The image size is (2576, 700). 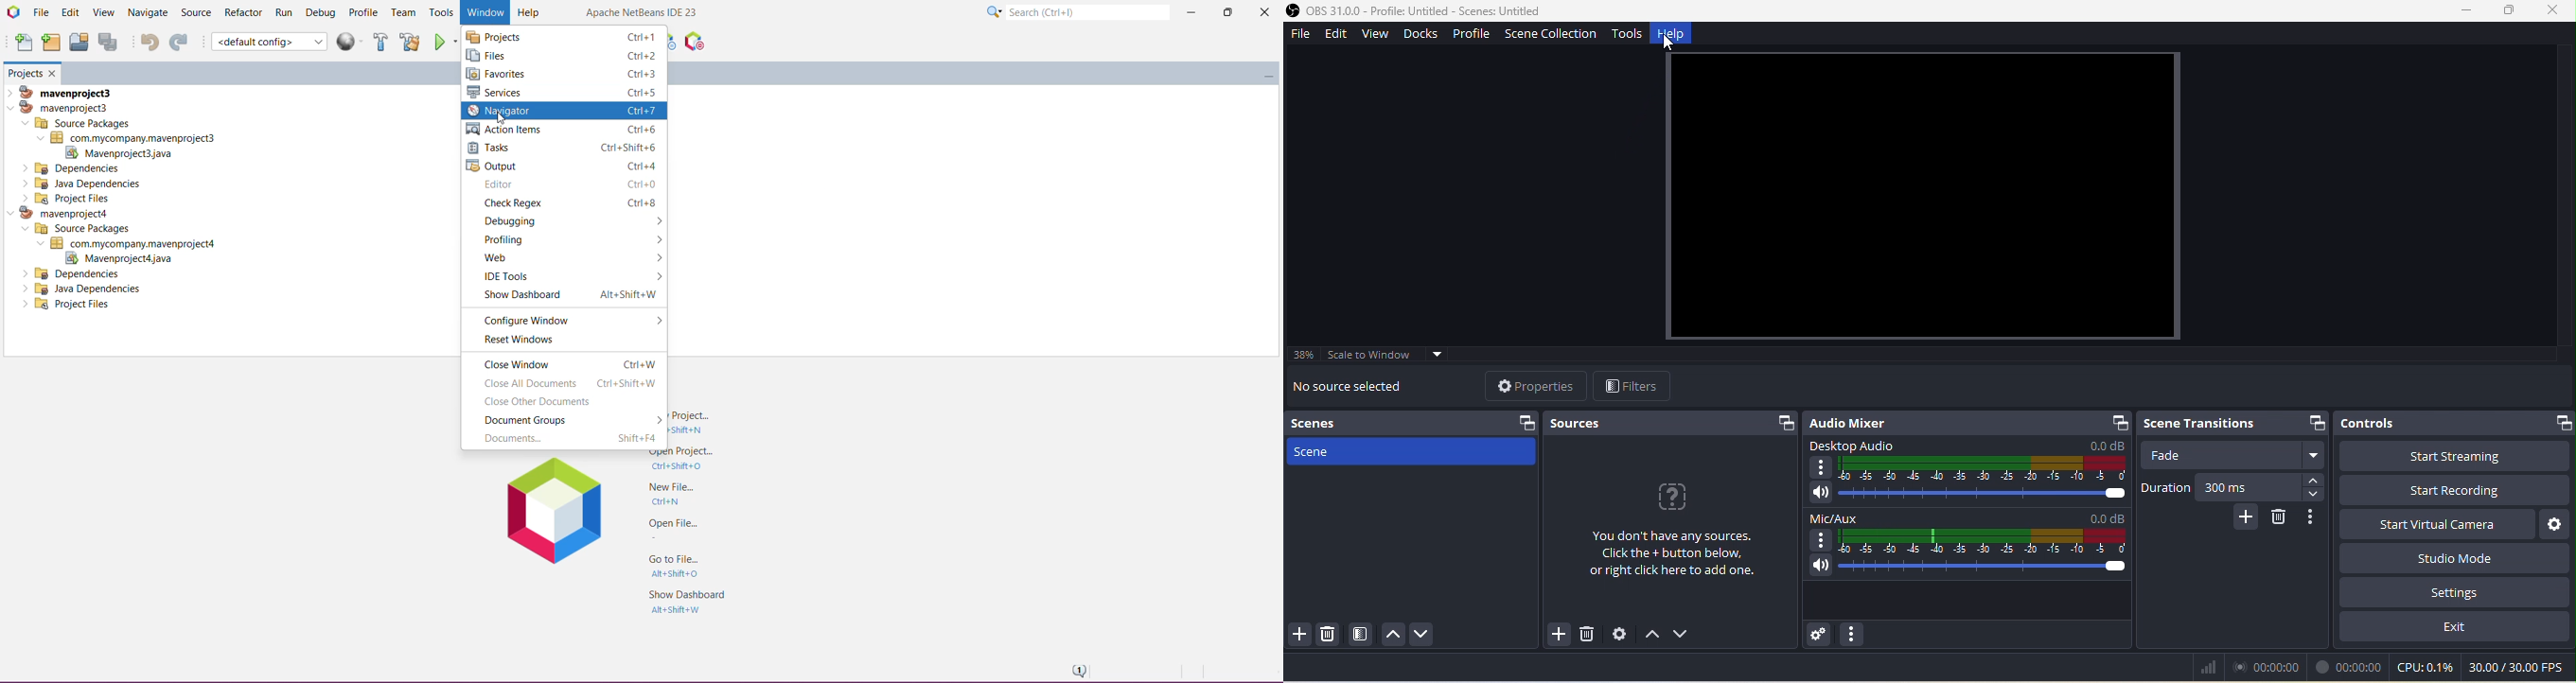 I want to click on close, so click(x=2554, y=10).